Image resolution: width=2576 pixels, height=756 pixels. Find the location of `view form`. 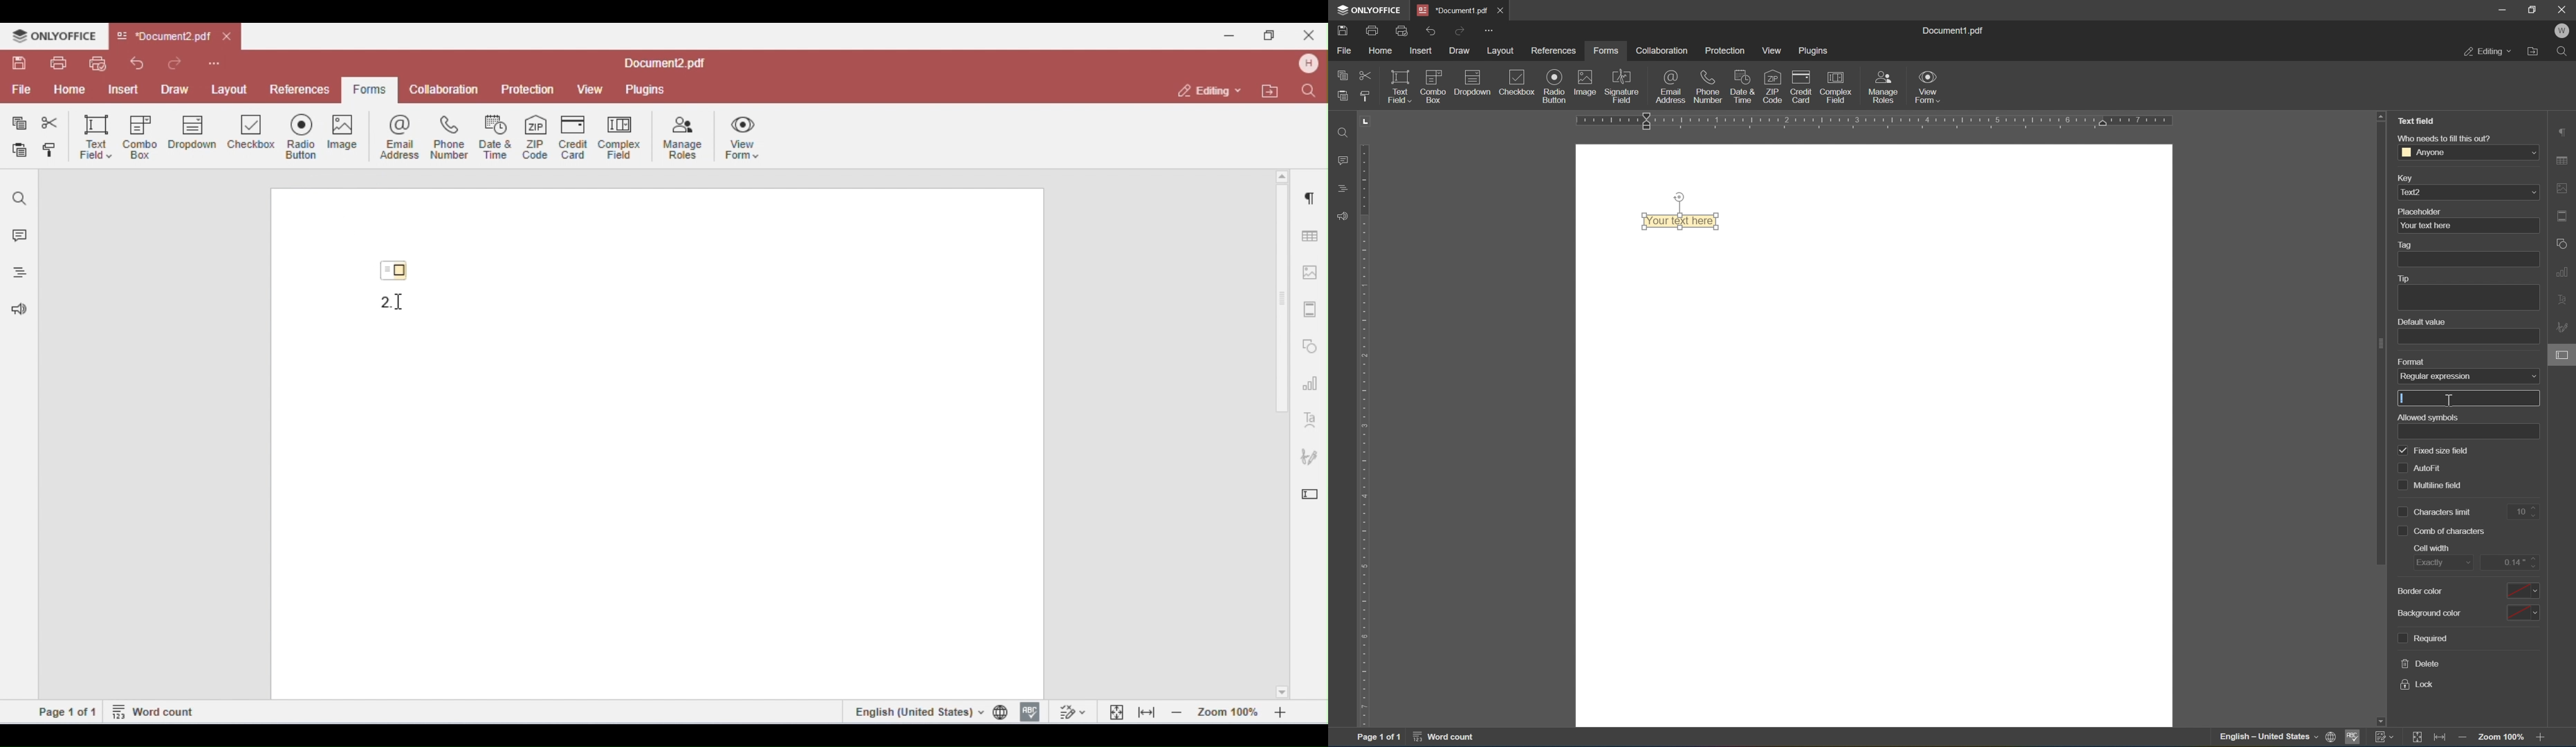

view form is located at coordinates (1930, 86).